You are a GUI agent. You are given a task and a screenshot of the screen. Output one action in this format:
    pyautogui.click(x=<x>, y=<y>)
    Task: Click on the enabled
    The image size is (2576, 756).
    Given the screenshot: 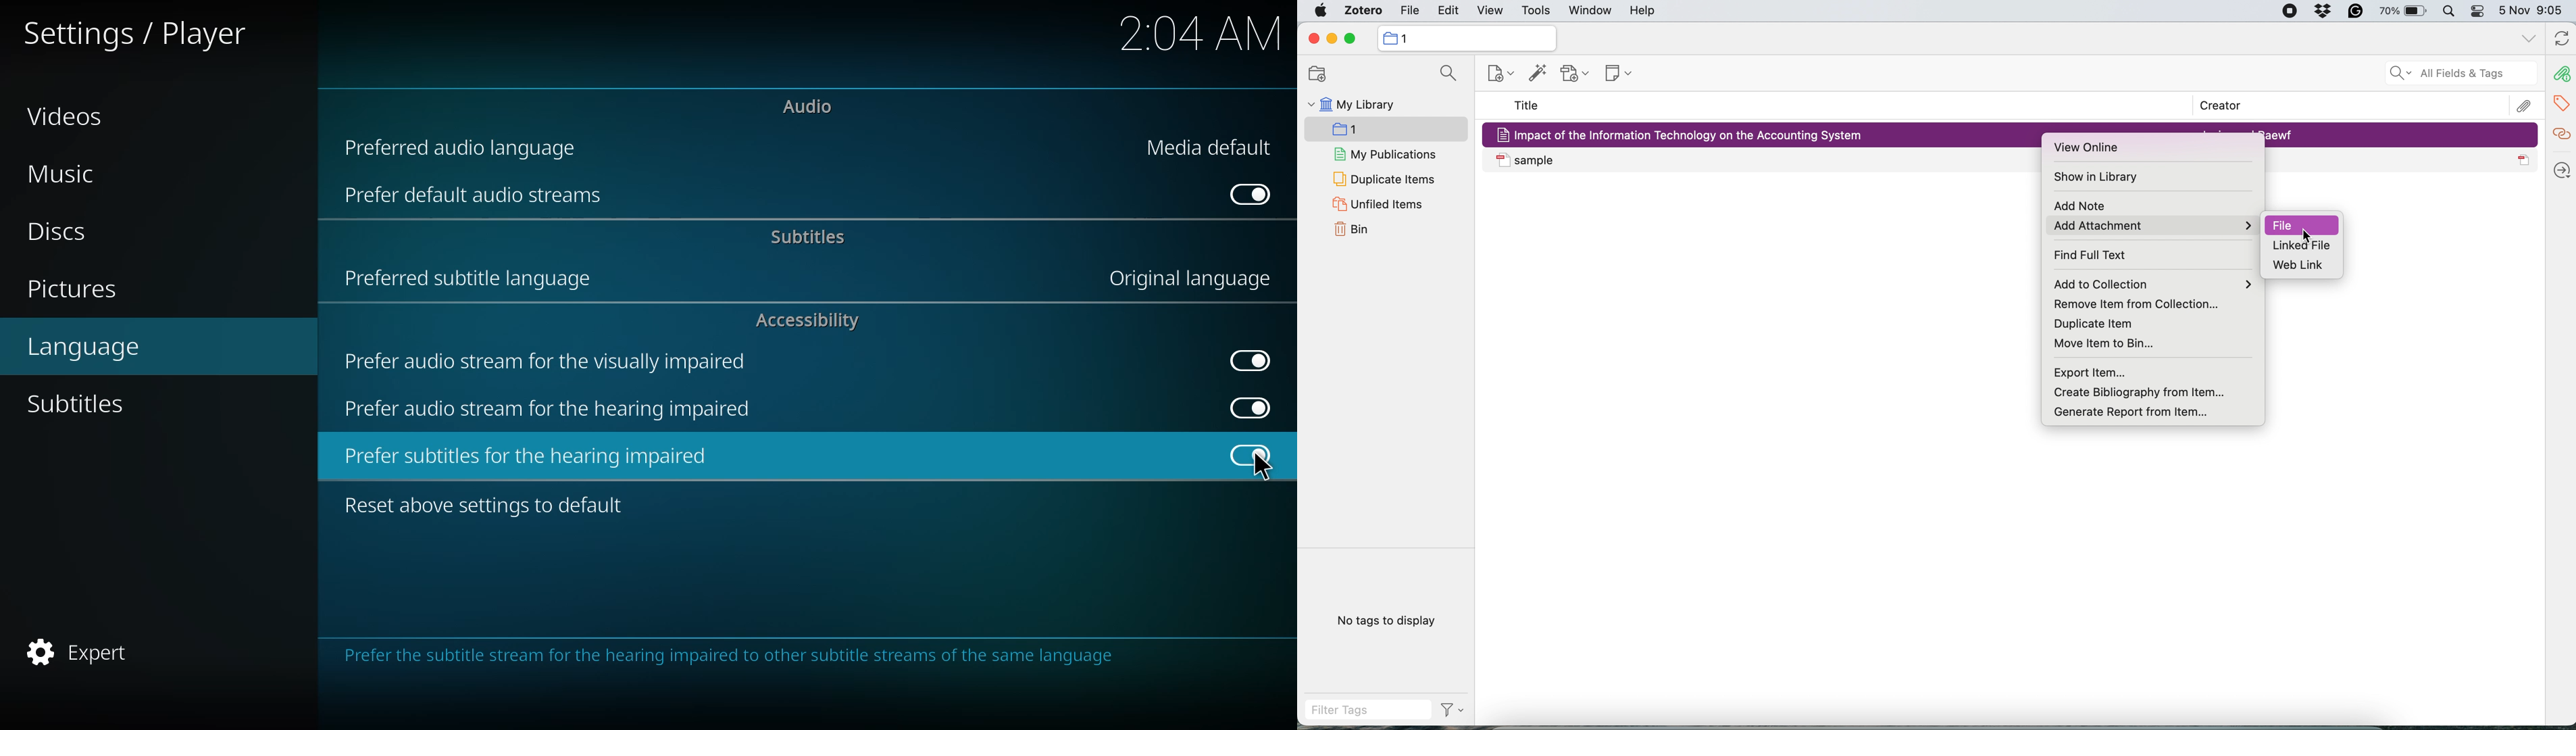 What is the action you would take?
    pyautogui.click(x=1253, y=193)
    